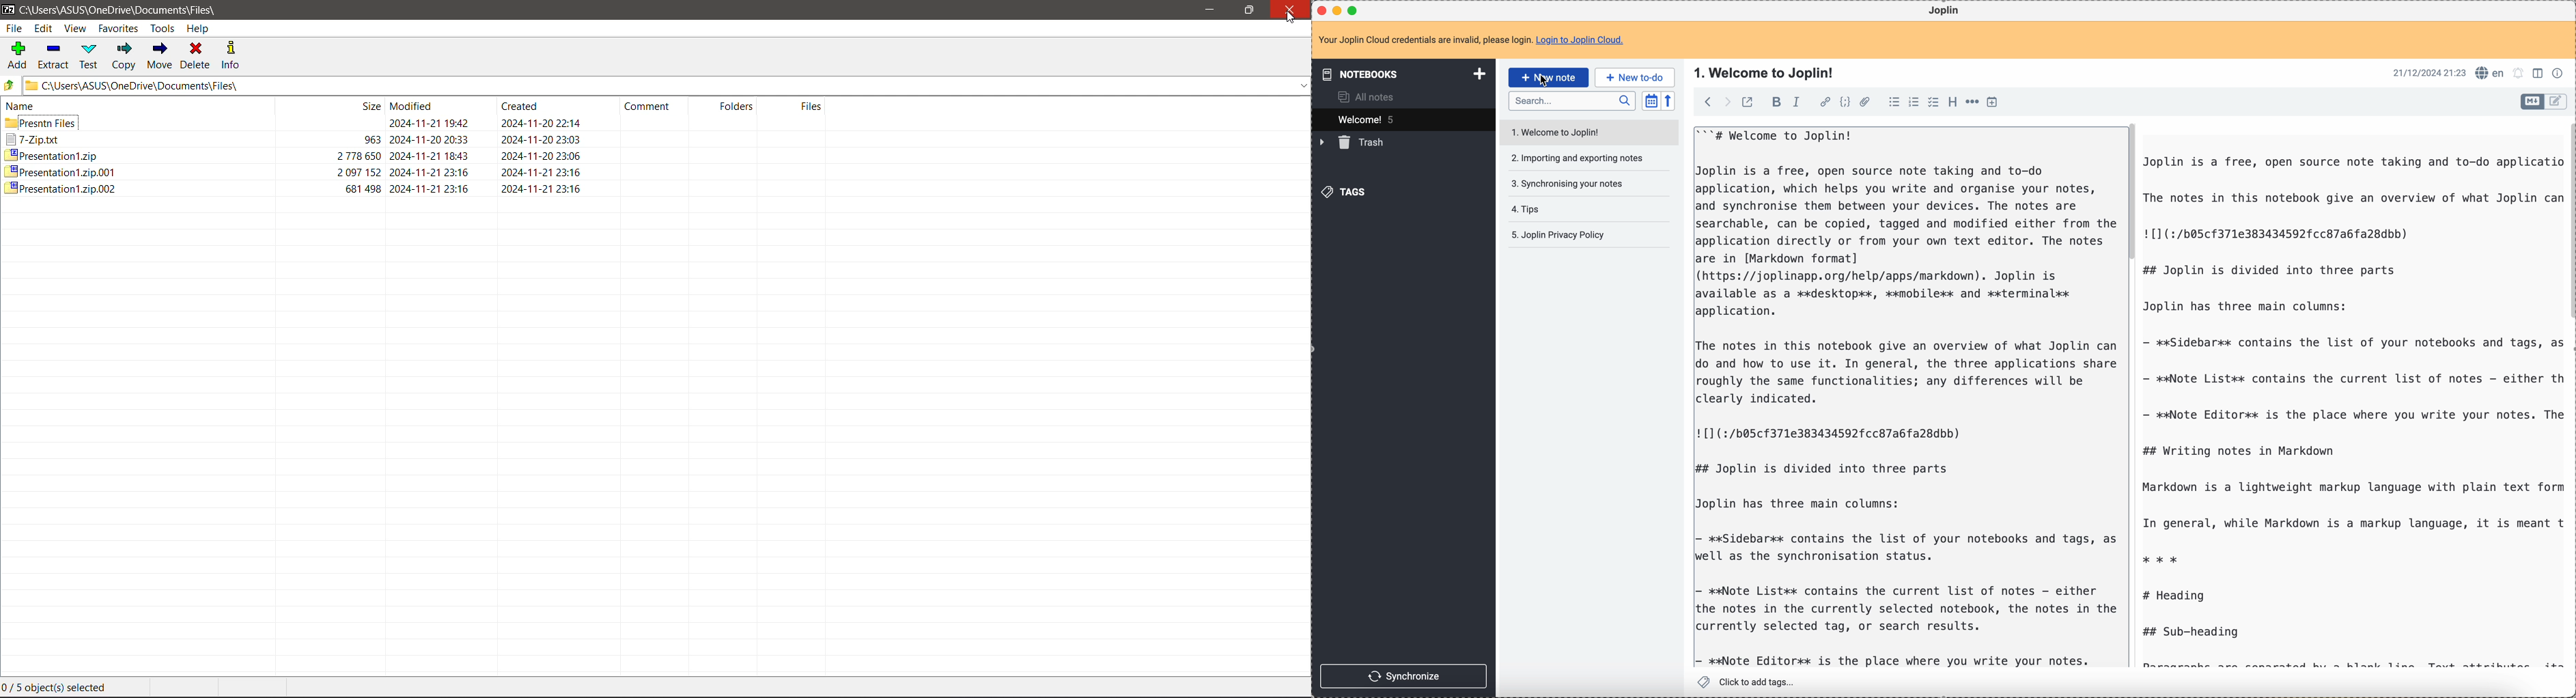 The width and height of the screenshot is (2576, 700). Describe the element at coordinates (1914, 103) in the screenshot. I see `numbered list` at that location.